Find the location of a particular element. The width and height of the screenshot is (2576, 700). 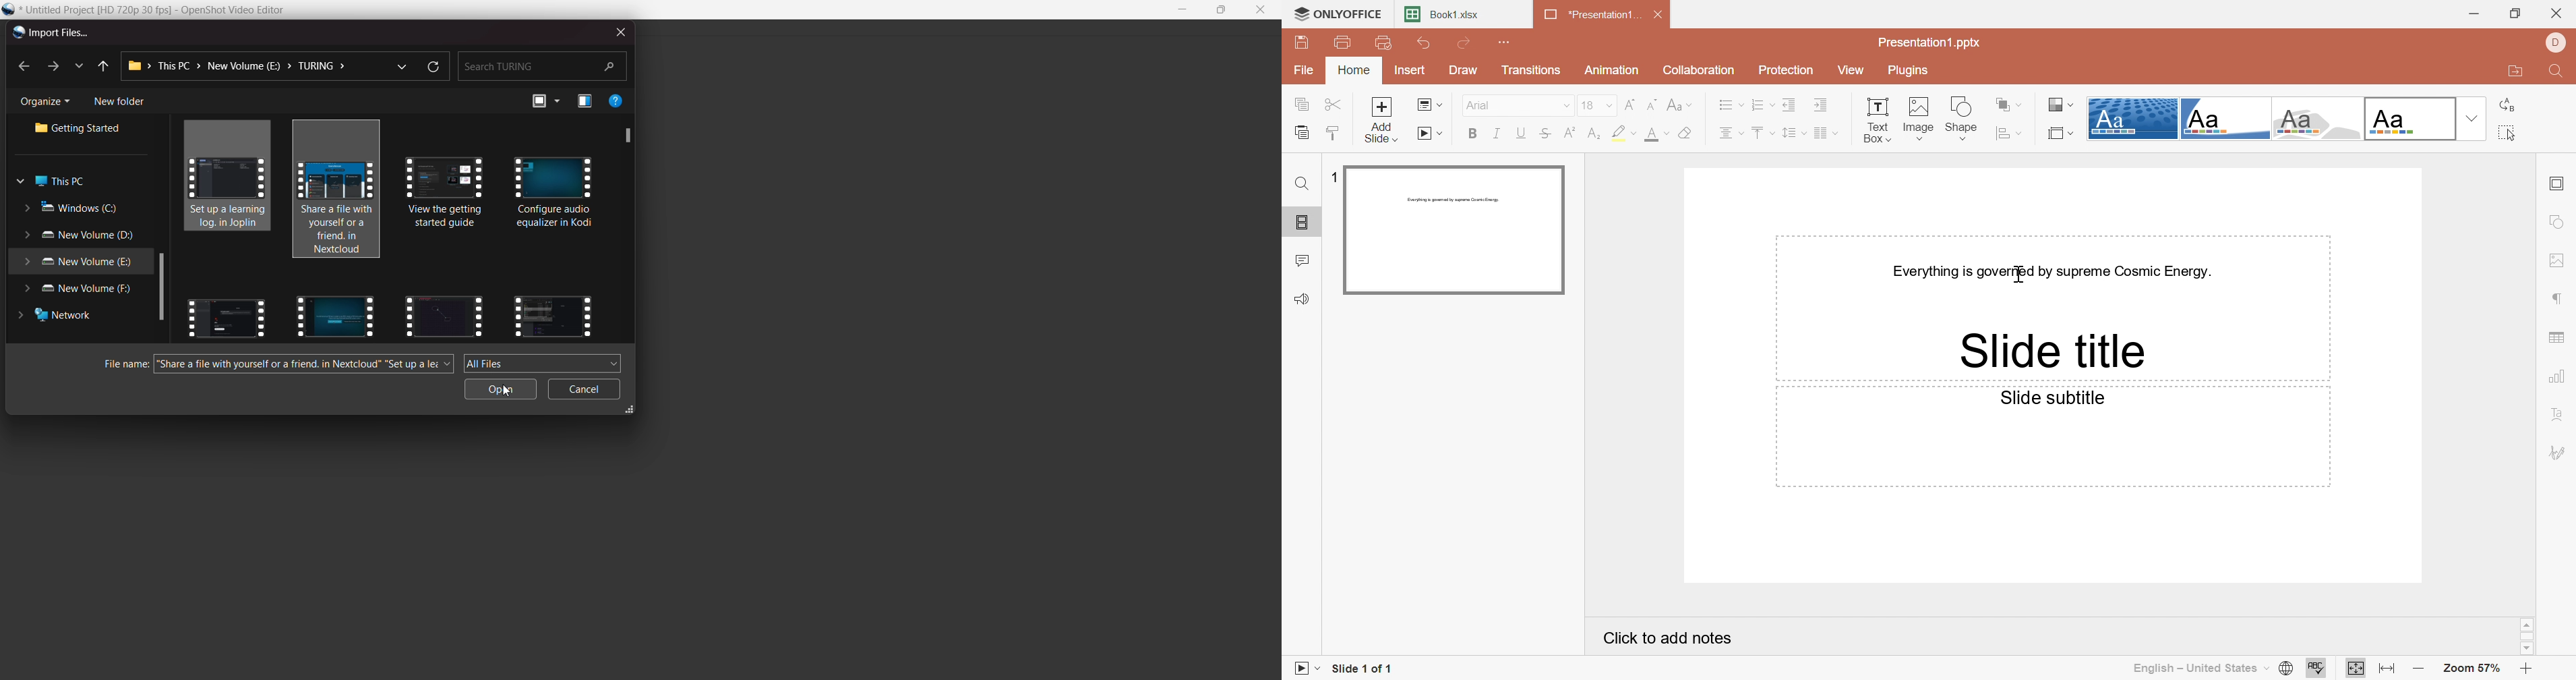

scroll bar is located at coordinates (624, 135).